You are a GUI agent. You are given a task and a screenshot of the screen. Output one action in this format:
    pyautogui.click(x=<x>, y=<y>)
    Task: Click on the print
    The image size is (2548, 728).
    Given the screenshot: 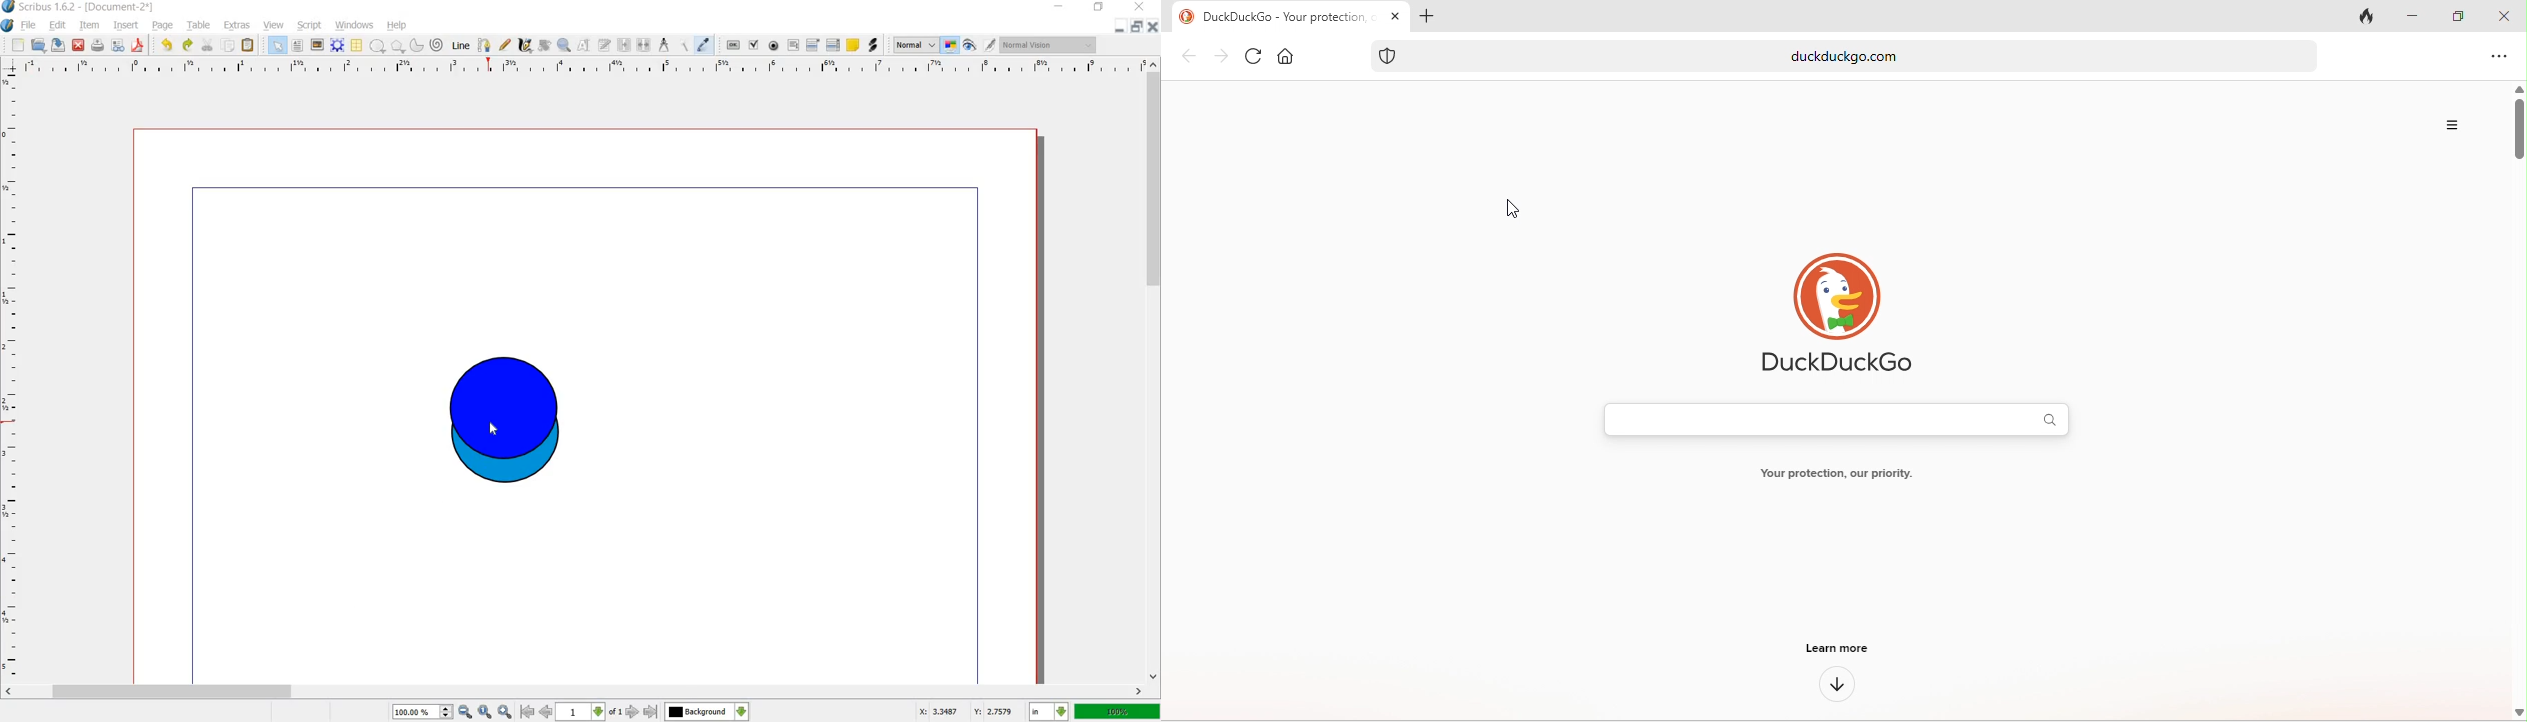 What is the action you would take?
    pyautogui.click(x=98, y=46)
    